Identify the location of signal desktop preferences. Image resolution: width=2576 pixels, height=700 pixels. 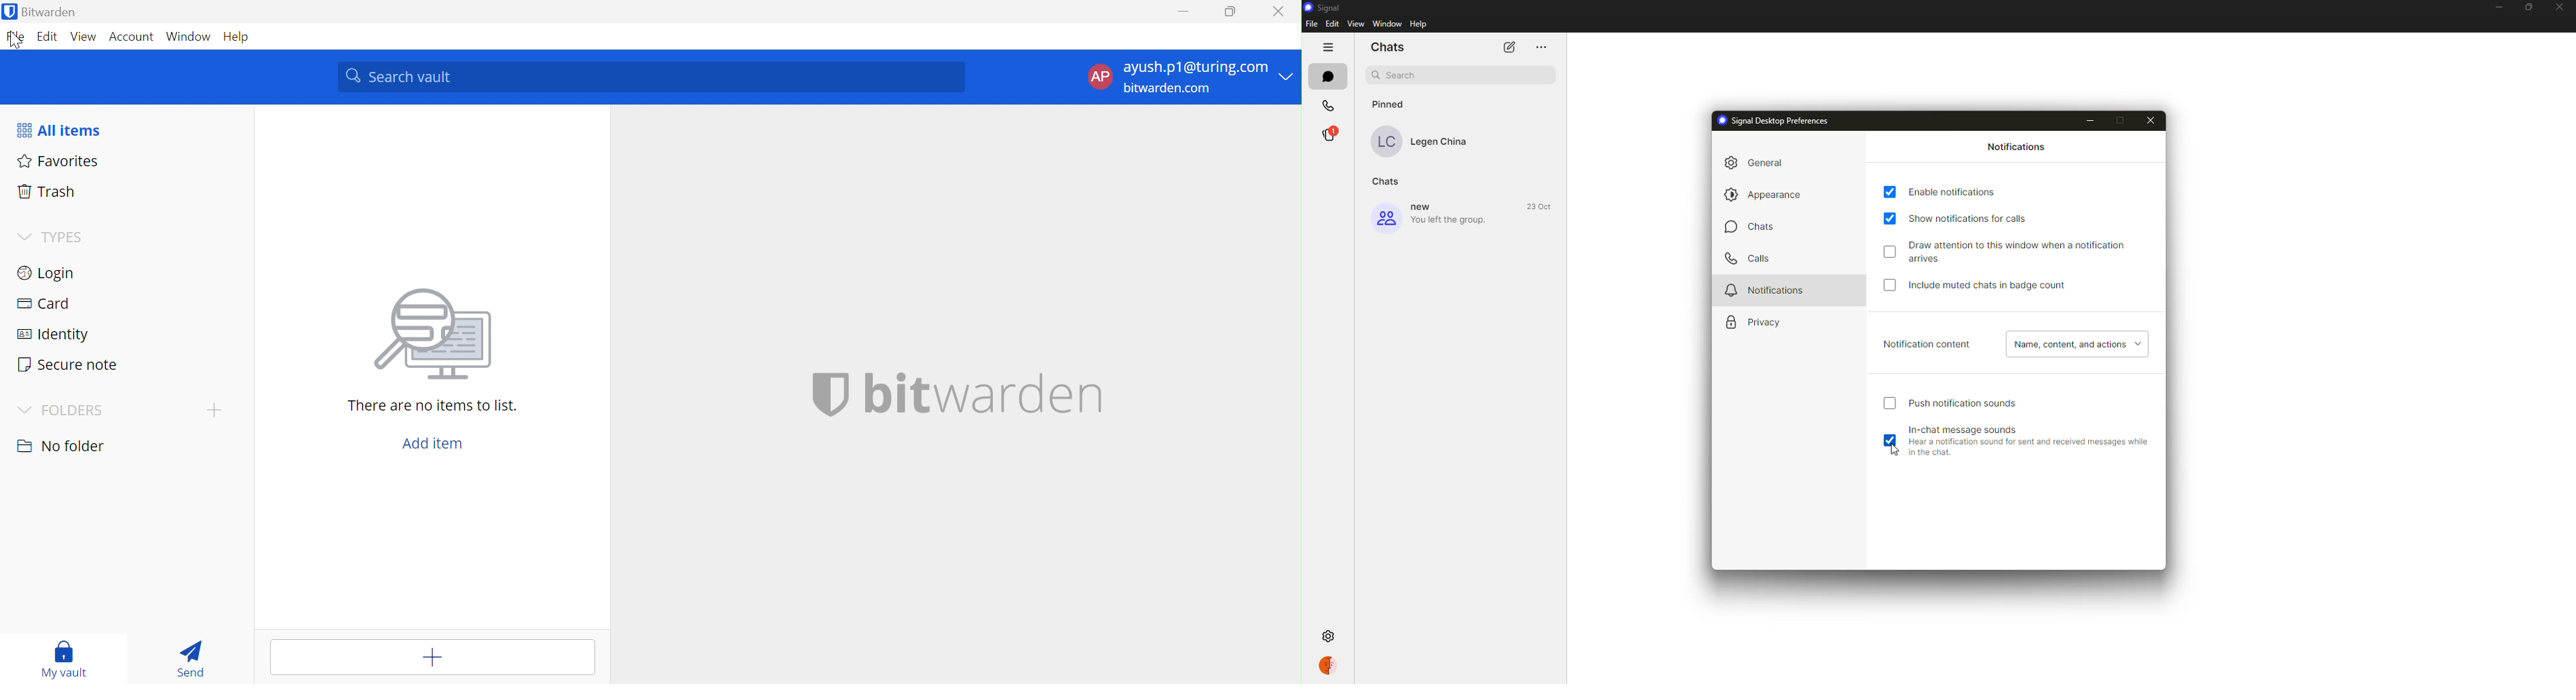
(1774, 120).